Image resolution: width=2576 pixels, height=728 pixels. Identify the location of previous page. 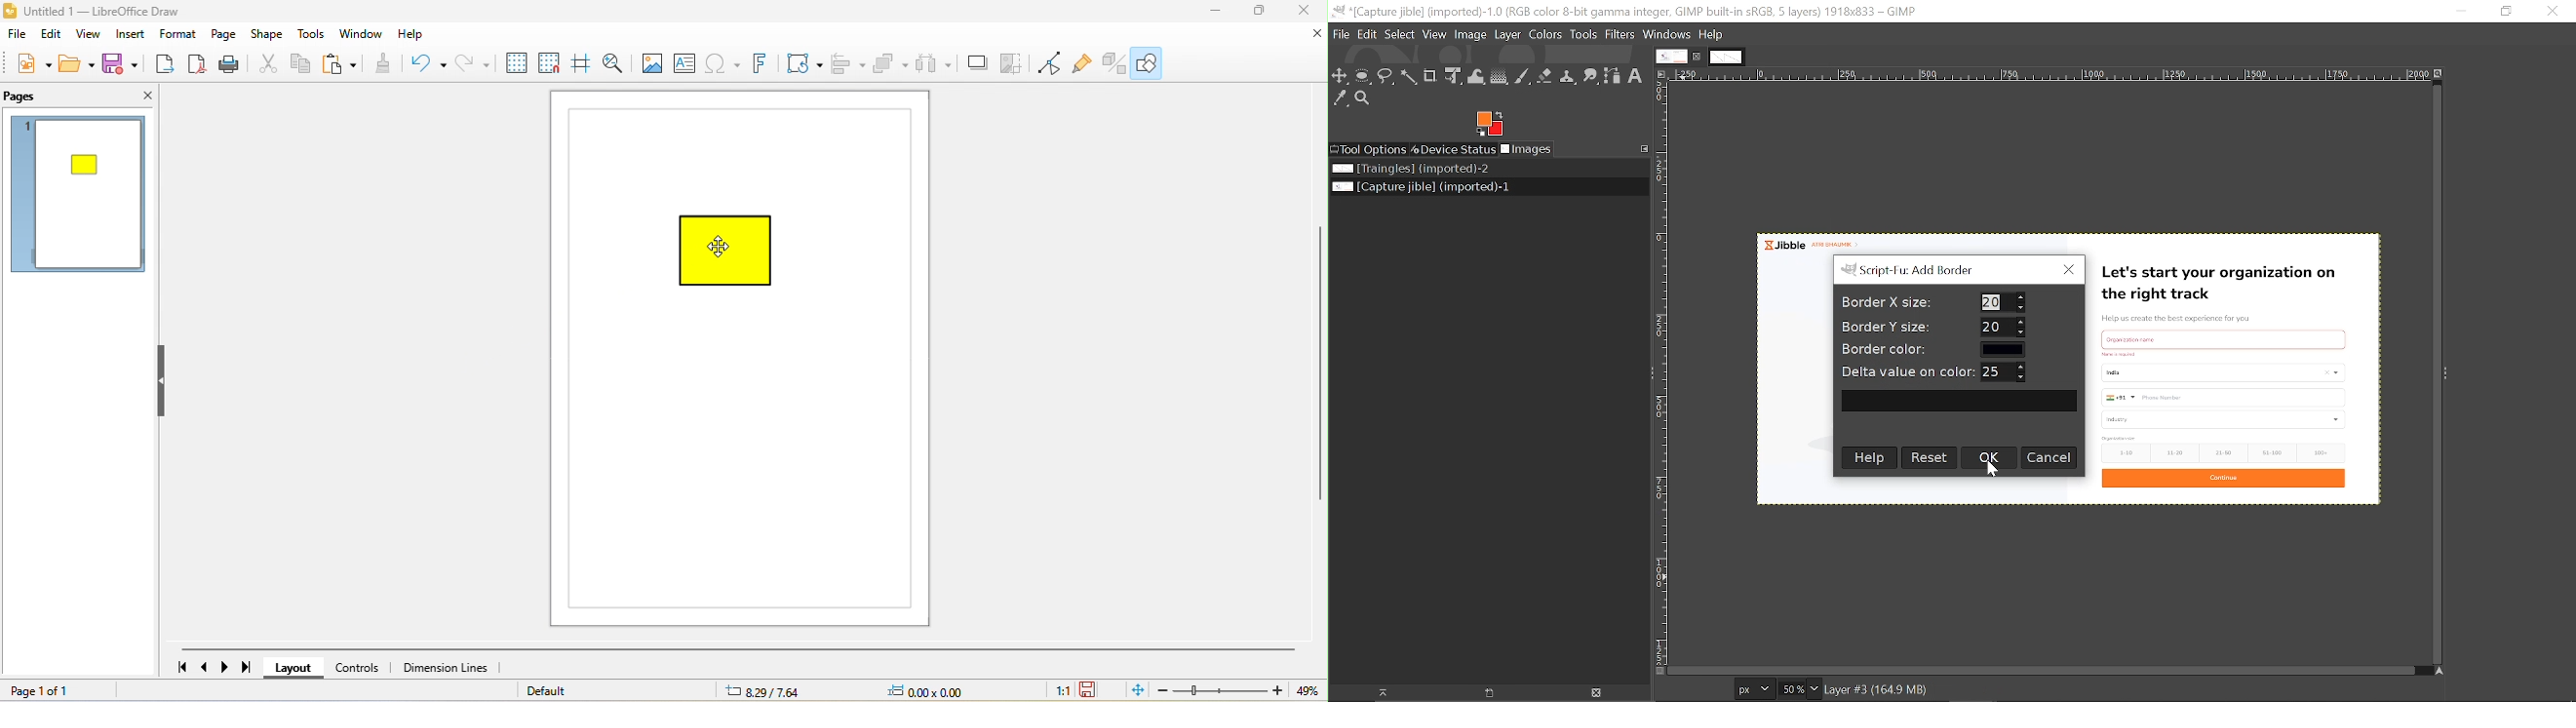
(205, 668).